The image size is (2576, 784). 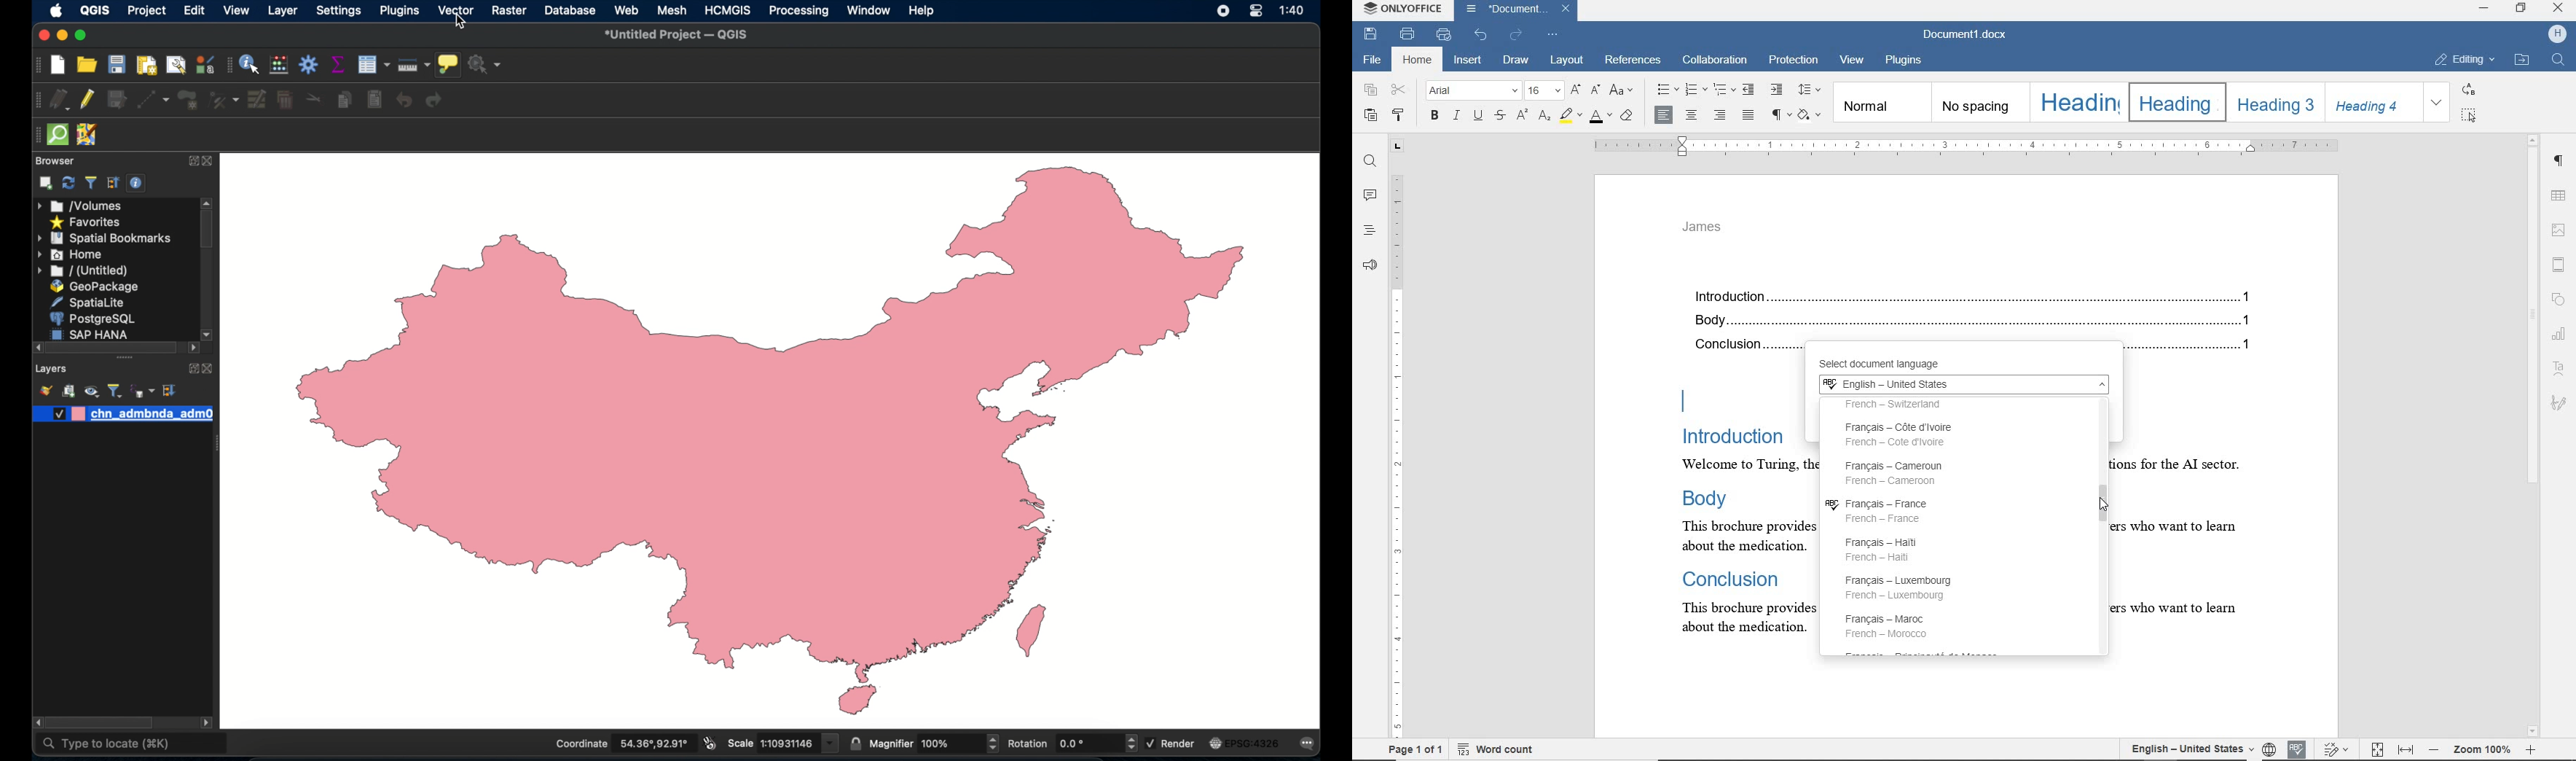 I want to click on profile, so click(x=2559, y=33).